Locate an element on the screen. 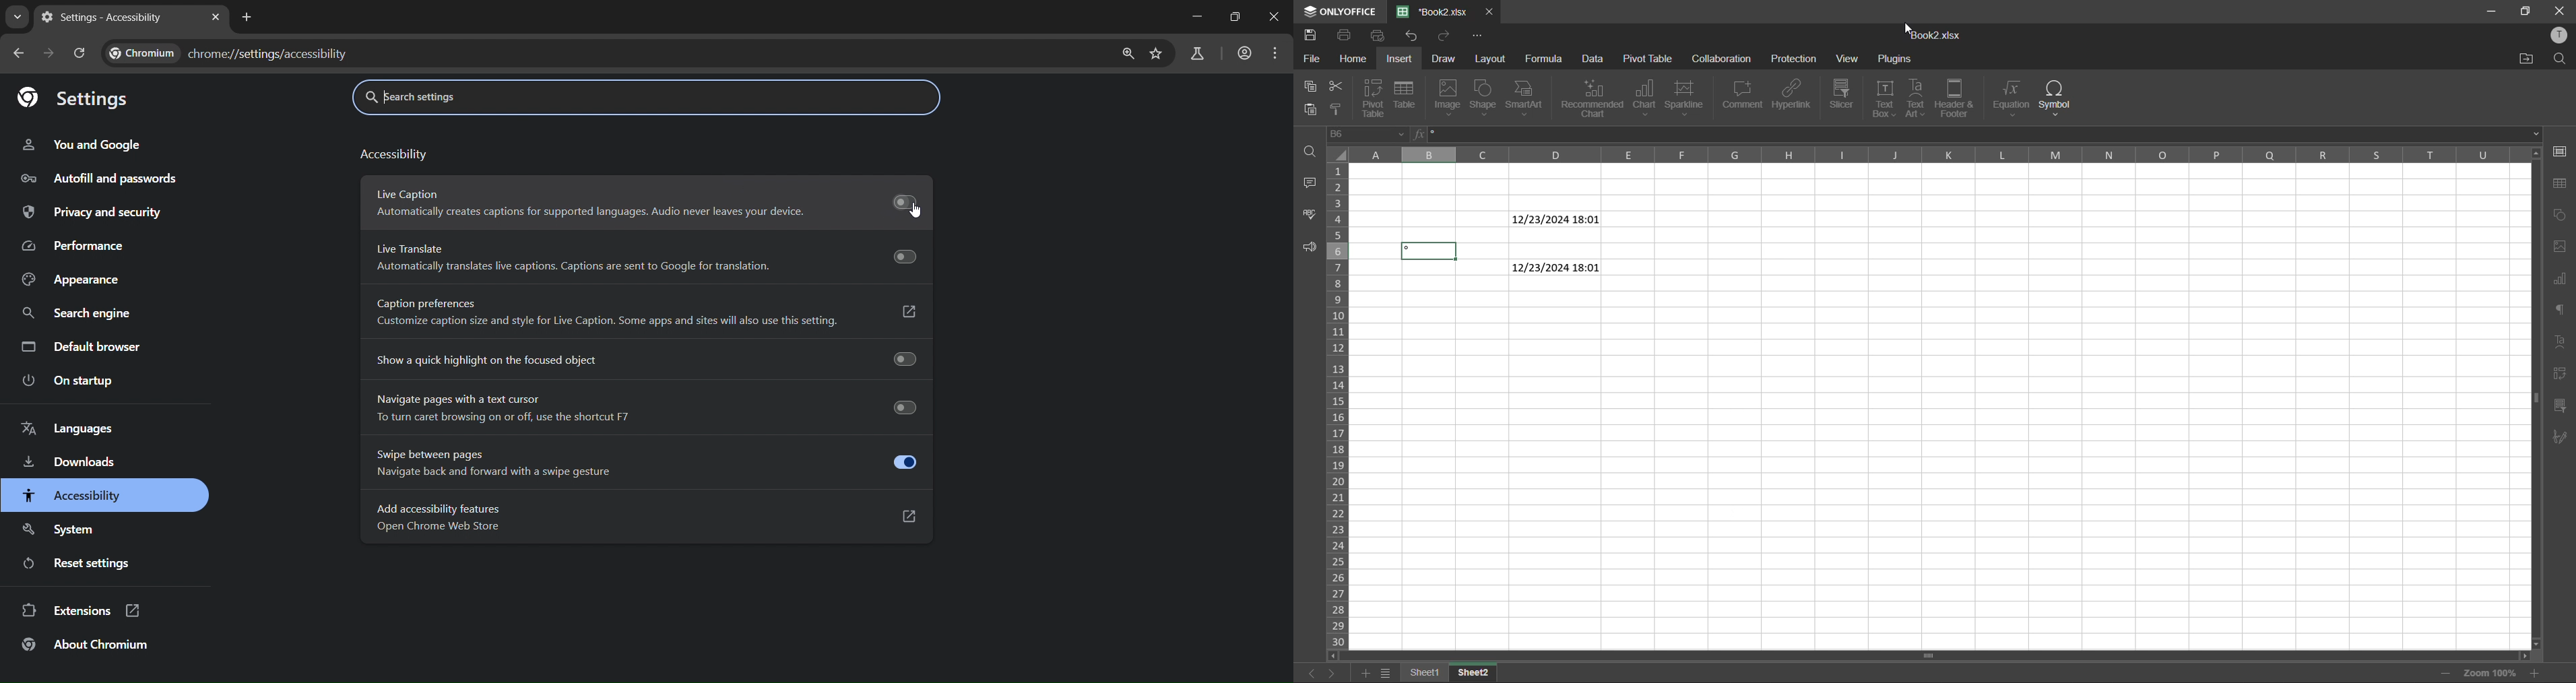 The image size is (2576, 700). Caption preferences
Customize caption size and style for Live Caption. Some apps and sites will also use this setting. is located at coordinates (647, 314).